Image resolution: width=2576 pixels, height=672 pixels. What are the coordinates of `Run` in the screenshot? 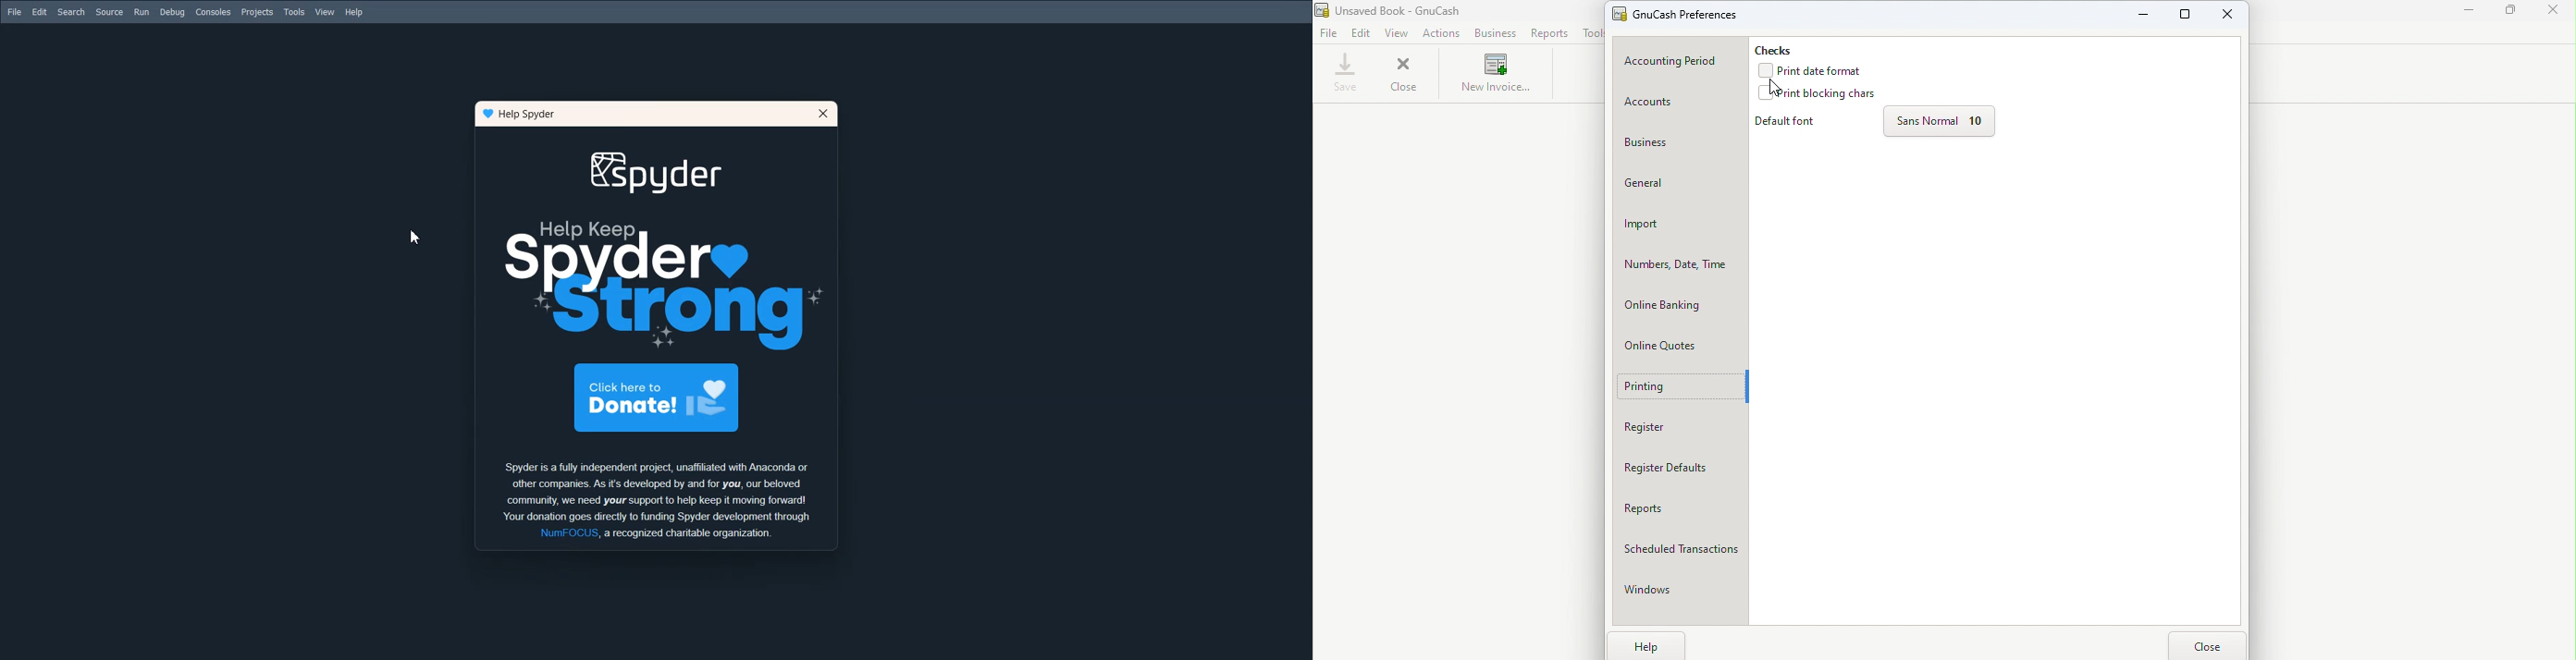 It's located at (142, 12).